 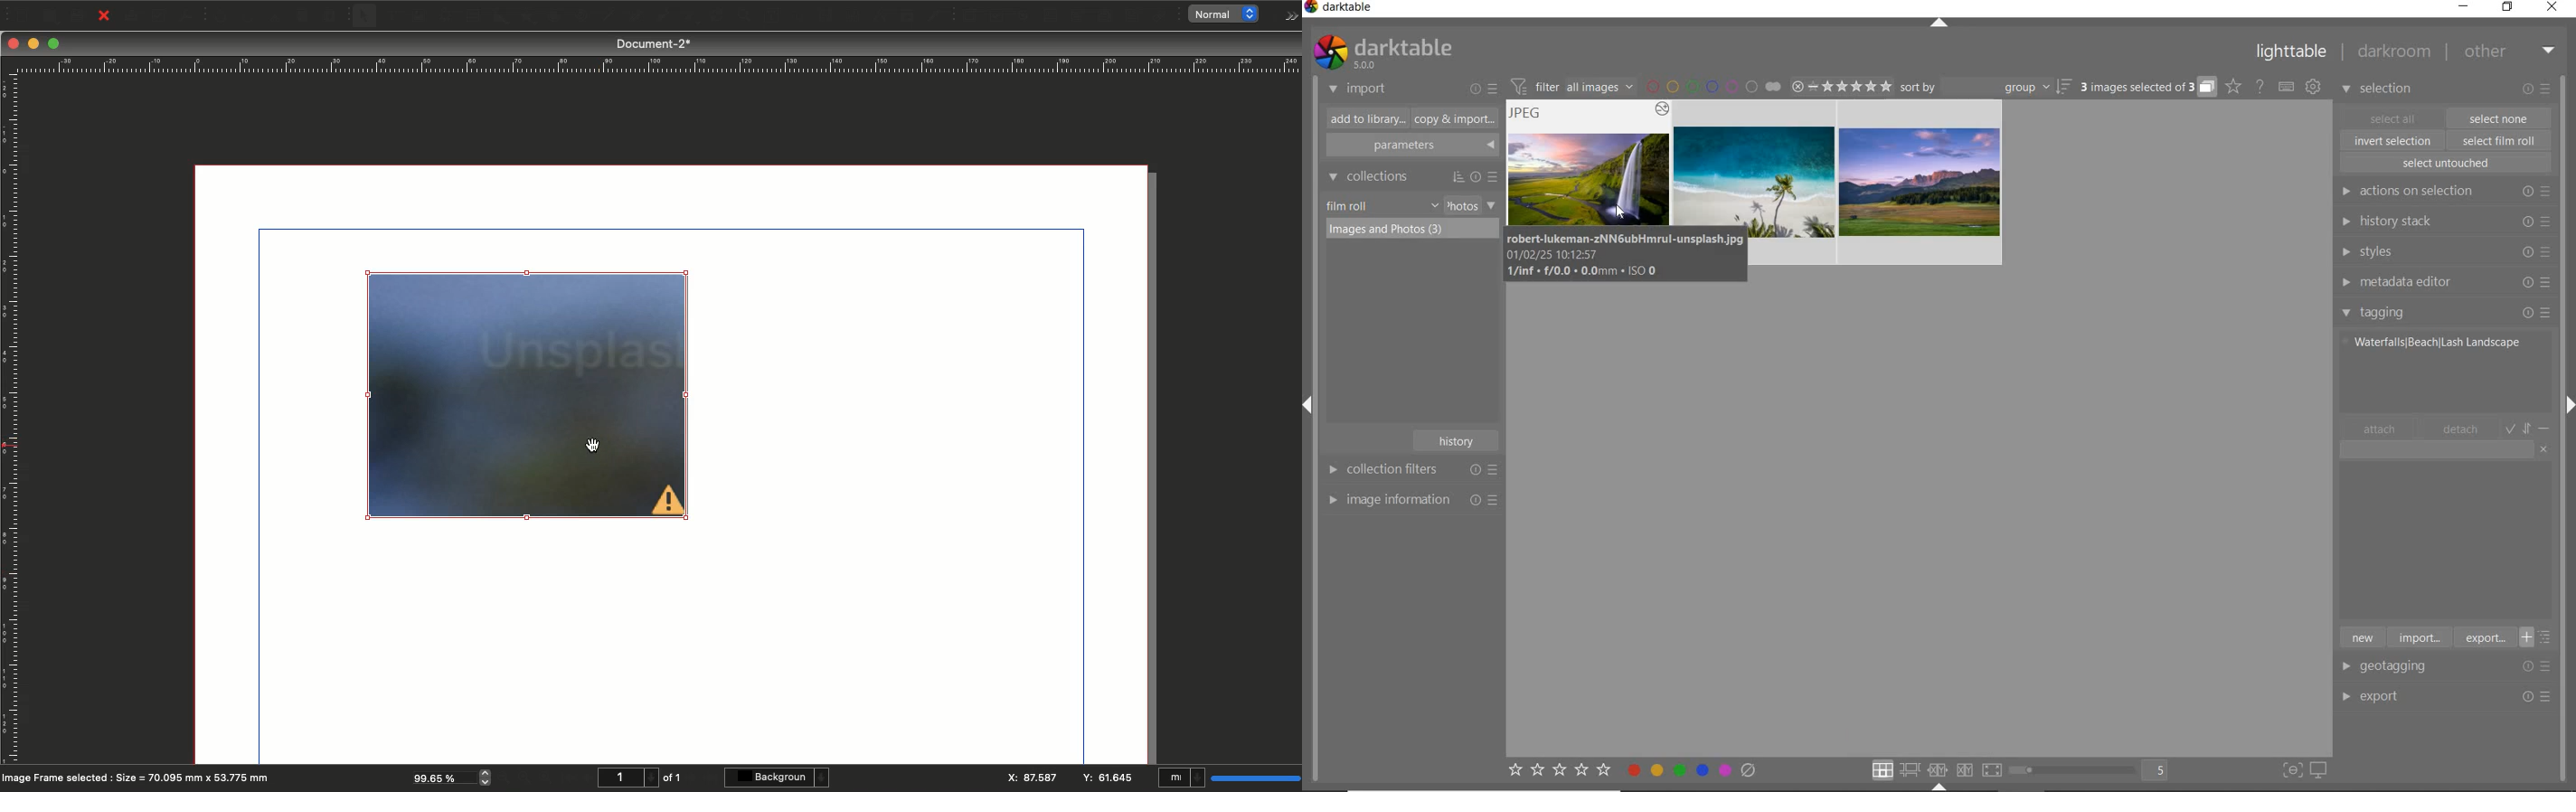 What do you see at coordinates (146, 810) in the screenshot?
I see `image Frame selected : Size = 70.095 mm x 53.776 mm` at bounding box center [146, 810].